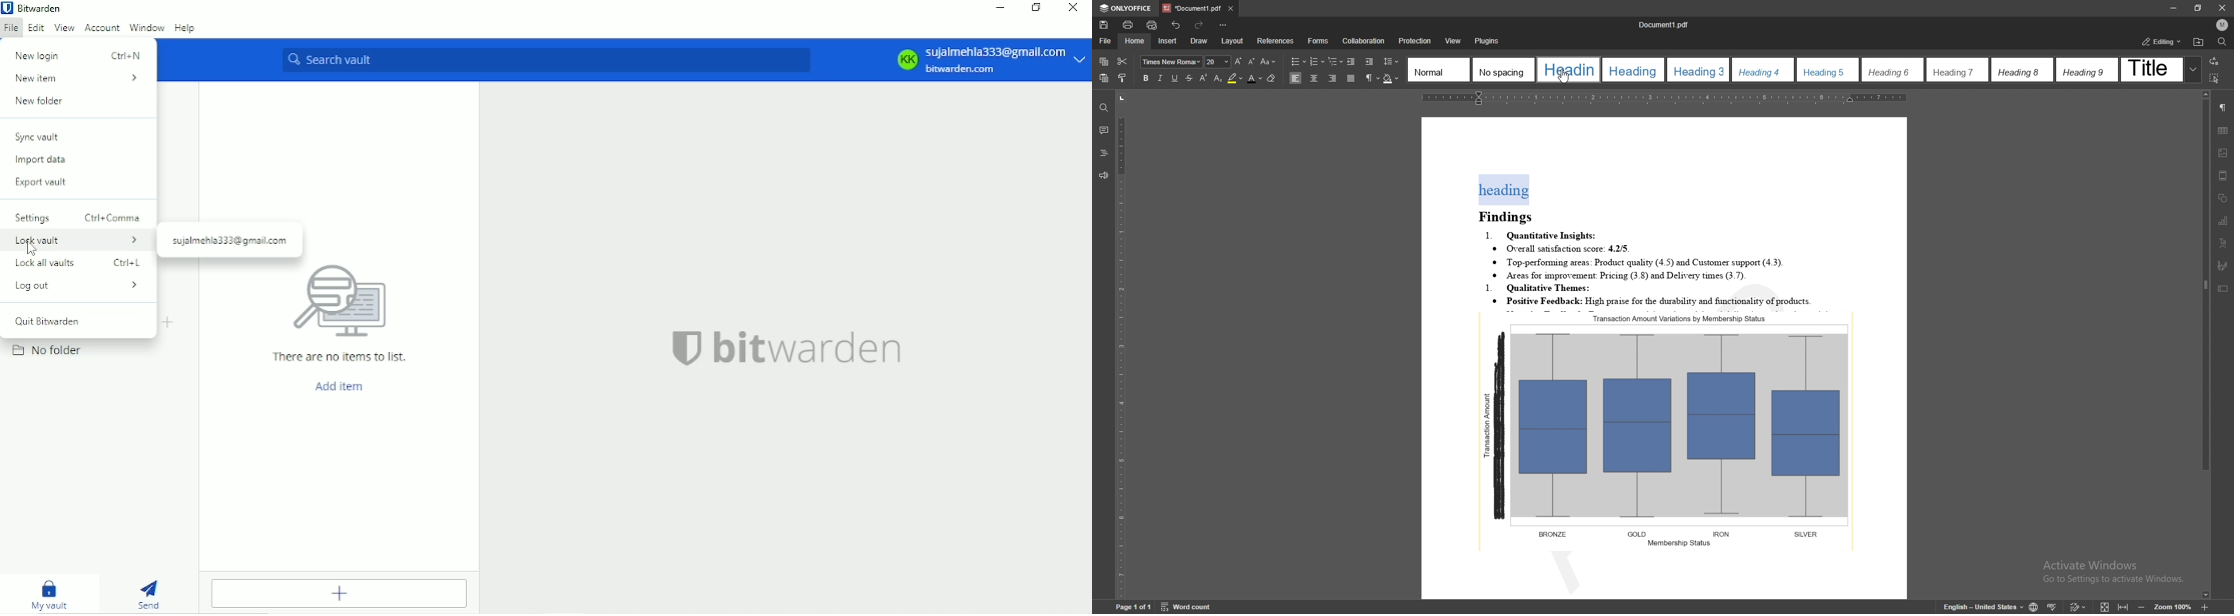 The image size is (2240, 616). What do you see at coordinates (35, 29) in the screenshot?
I see `Edit` at bounding box center [35, 29].